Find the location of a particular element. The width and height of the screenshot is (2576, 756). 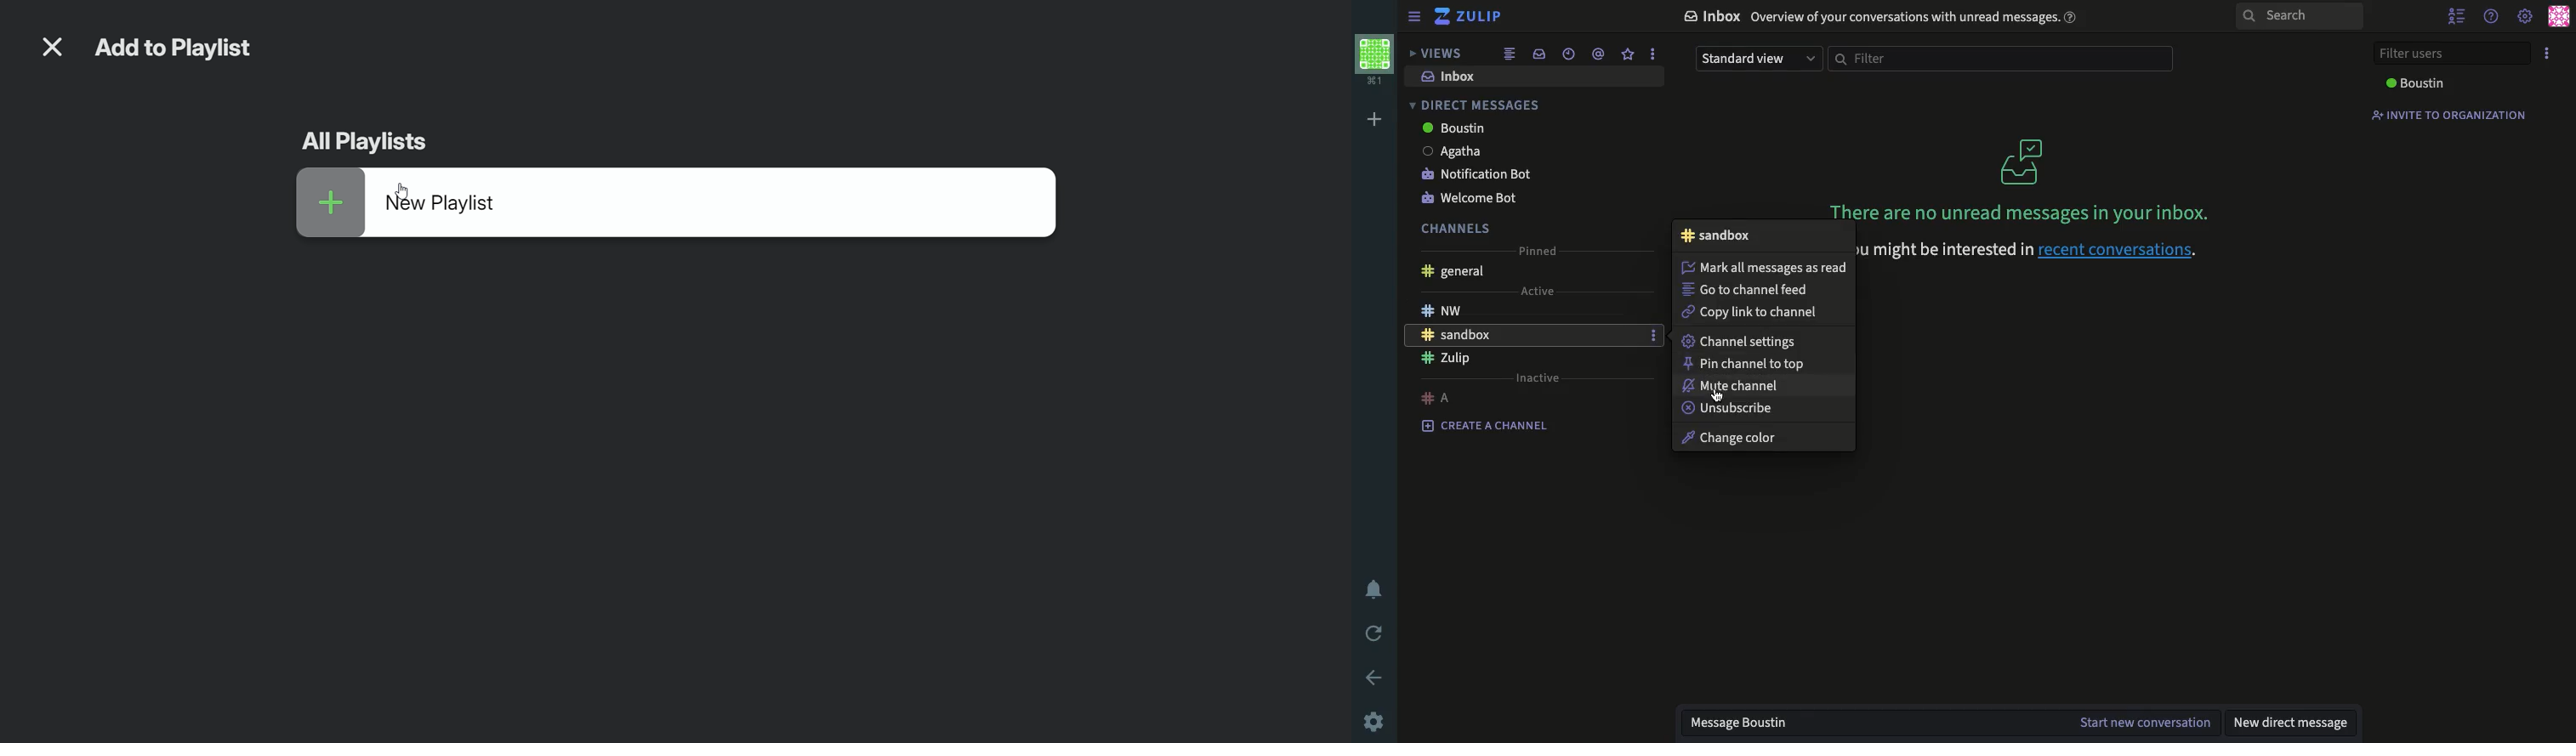

boustin is located at coordinates (2413, 84).